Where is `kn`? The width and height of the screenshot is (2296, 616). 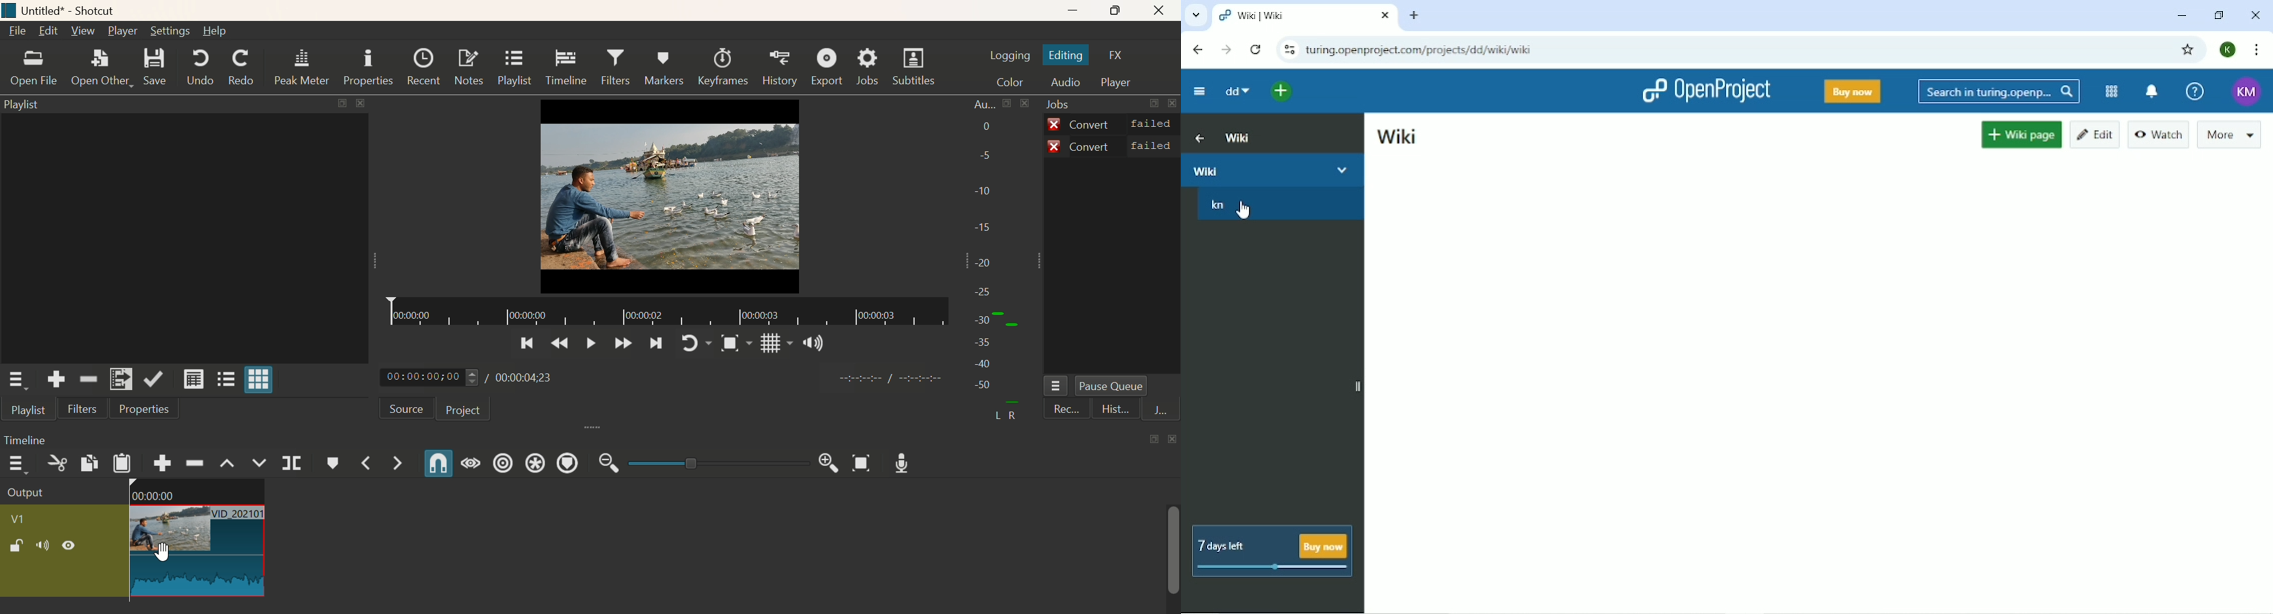
kn is located at coordinates (1219, 207).